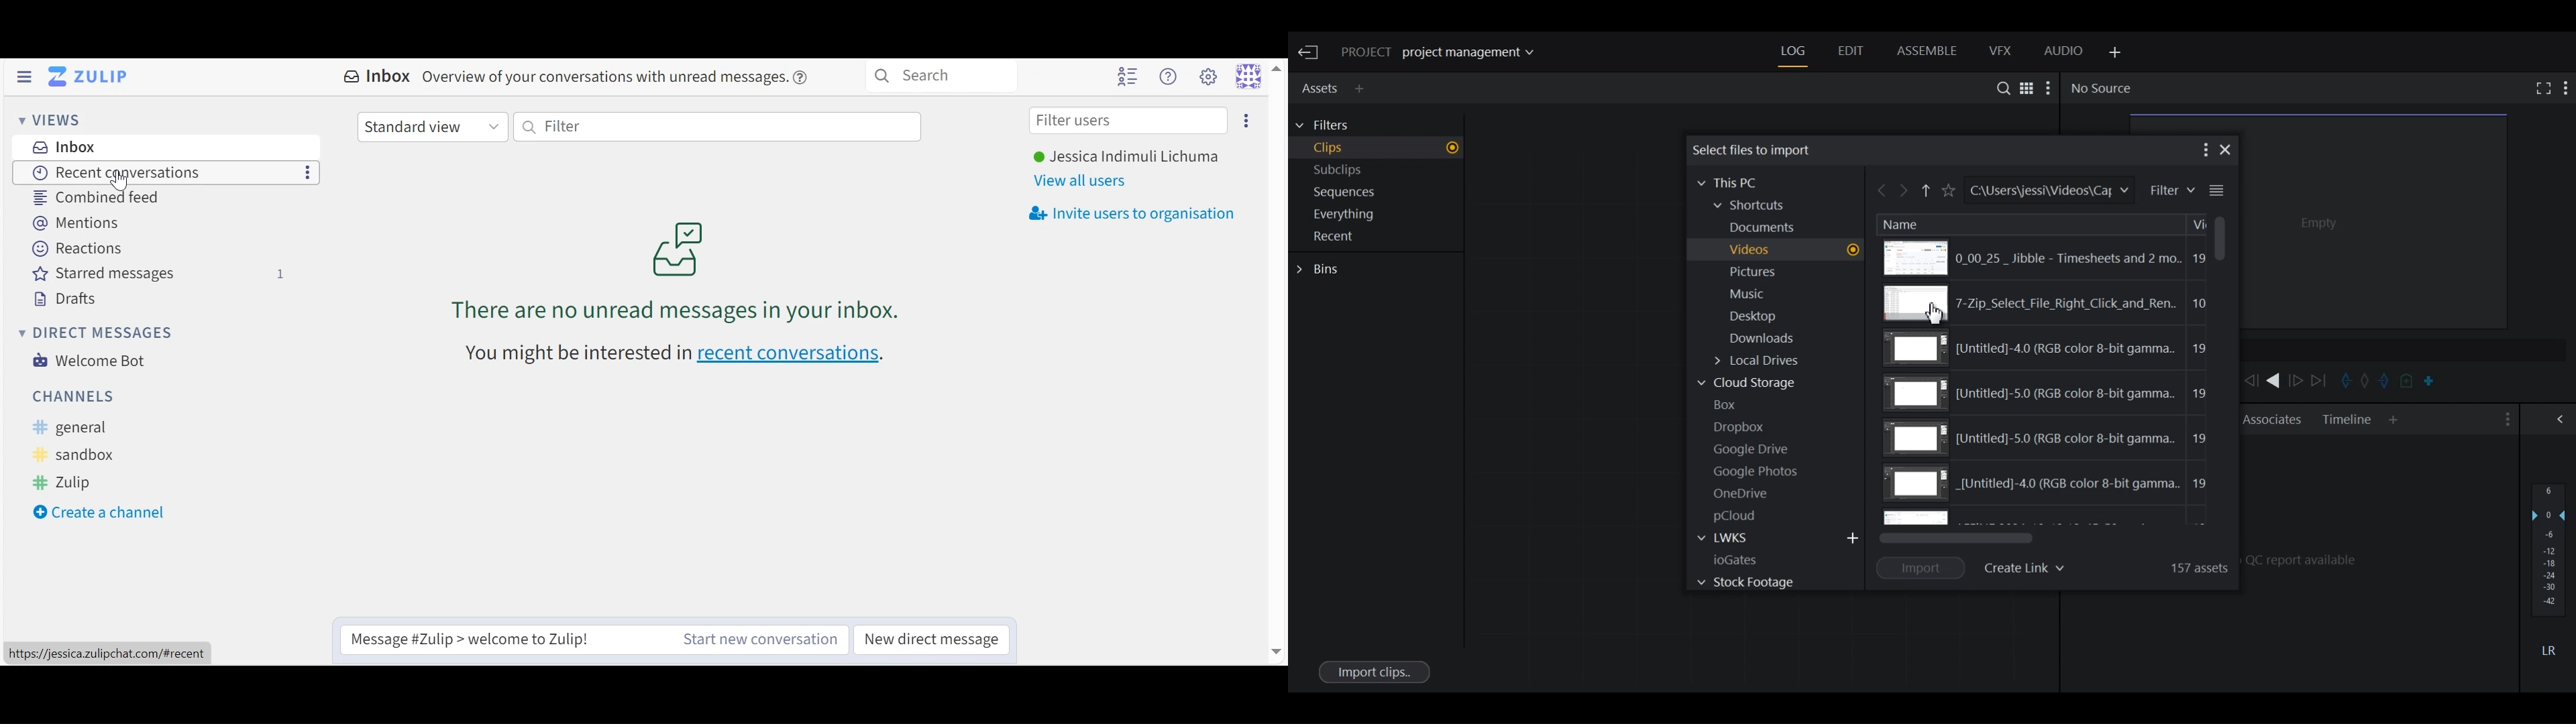  What do you see at coordinates (792, 357) in the screenshot?
I see `recent conversations ` at bounding box center [792, 357].